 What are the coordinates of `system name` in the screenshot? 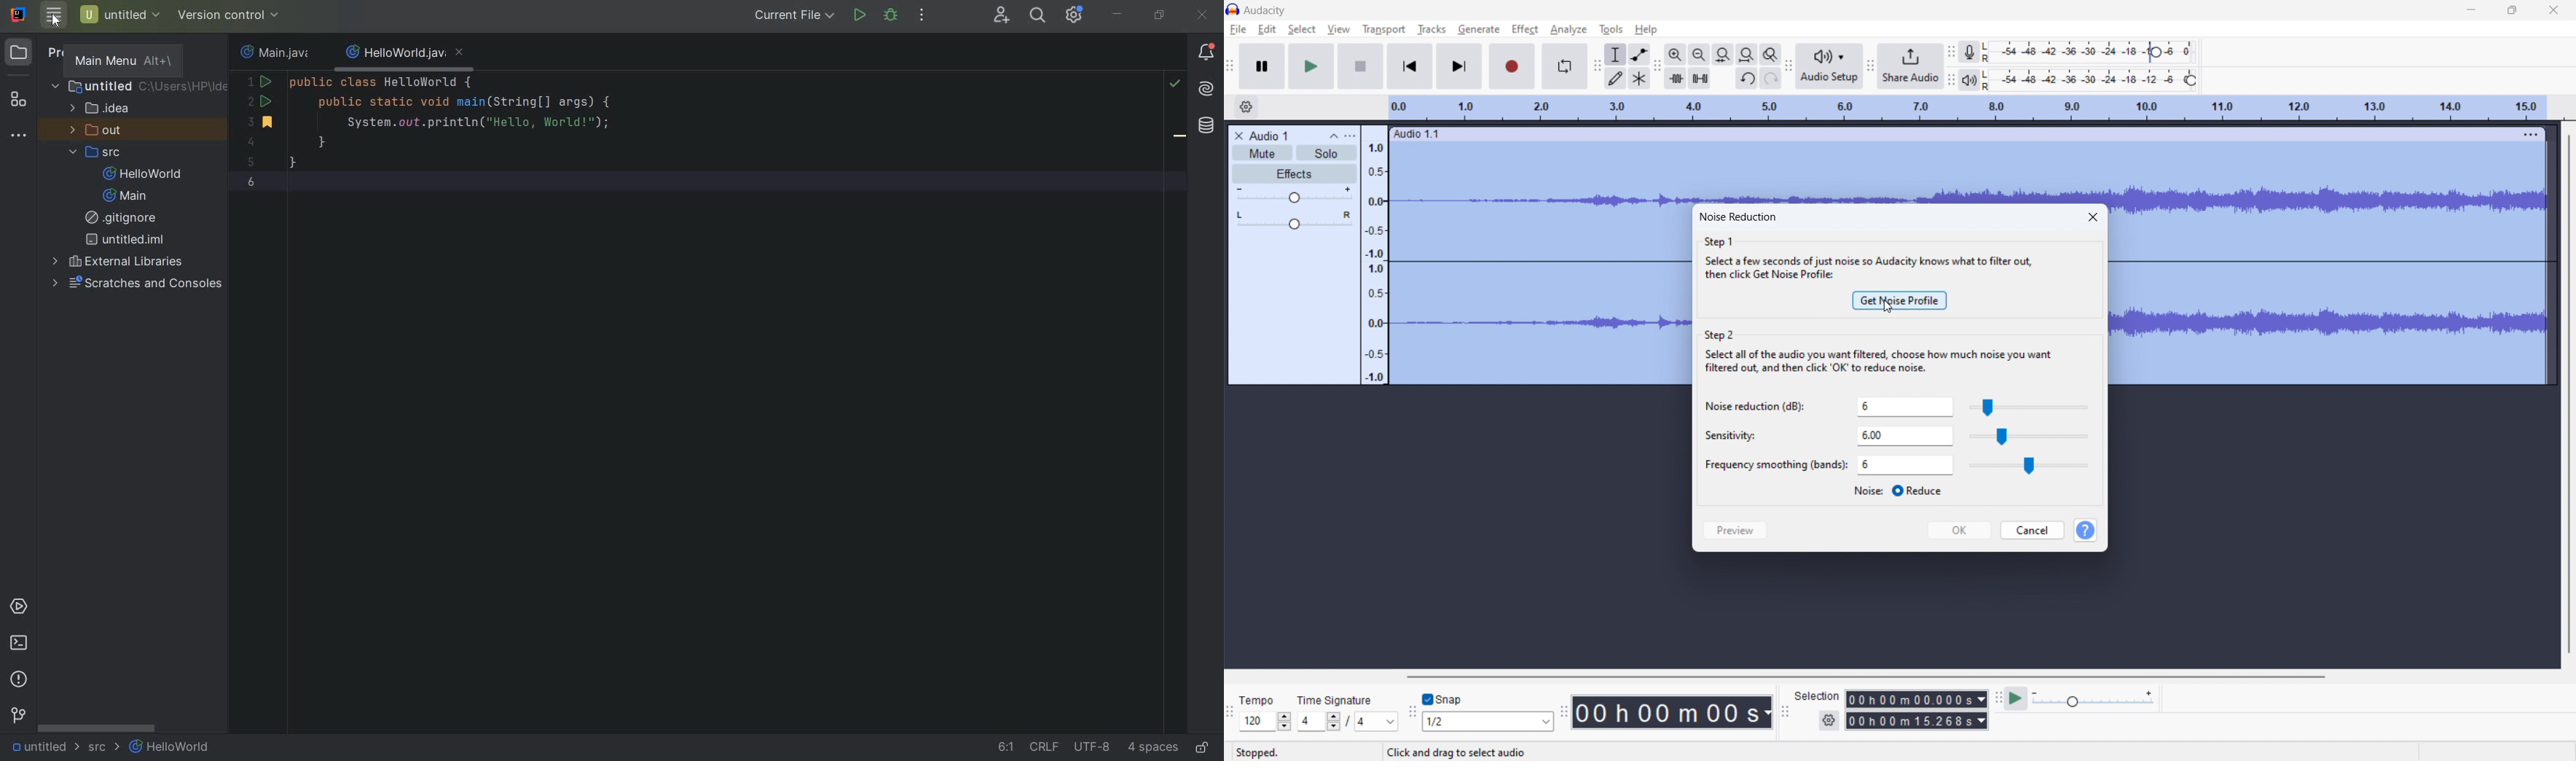 It's located at (18, 15).